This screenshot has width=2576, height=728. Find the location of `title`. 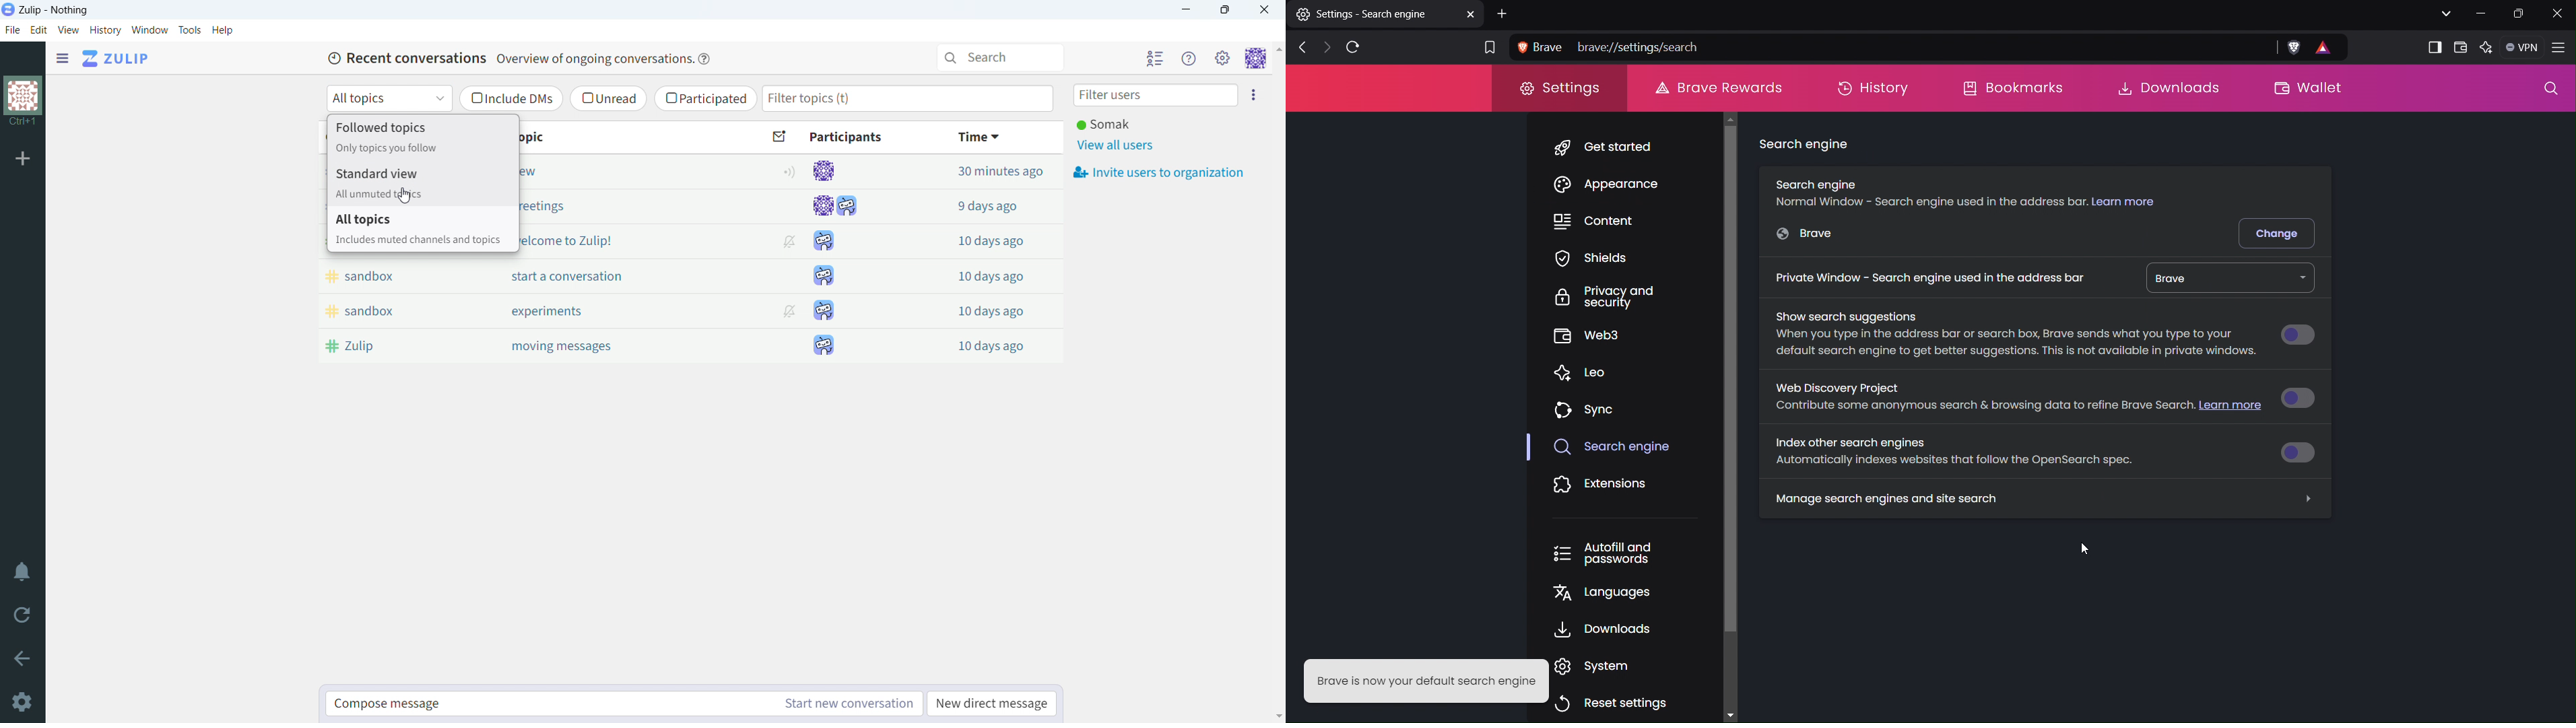

title is located at coordinates (54, 10).